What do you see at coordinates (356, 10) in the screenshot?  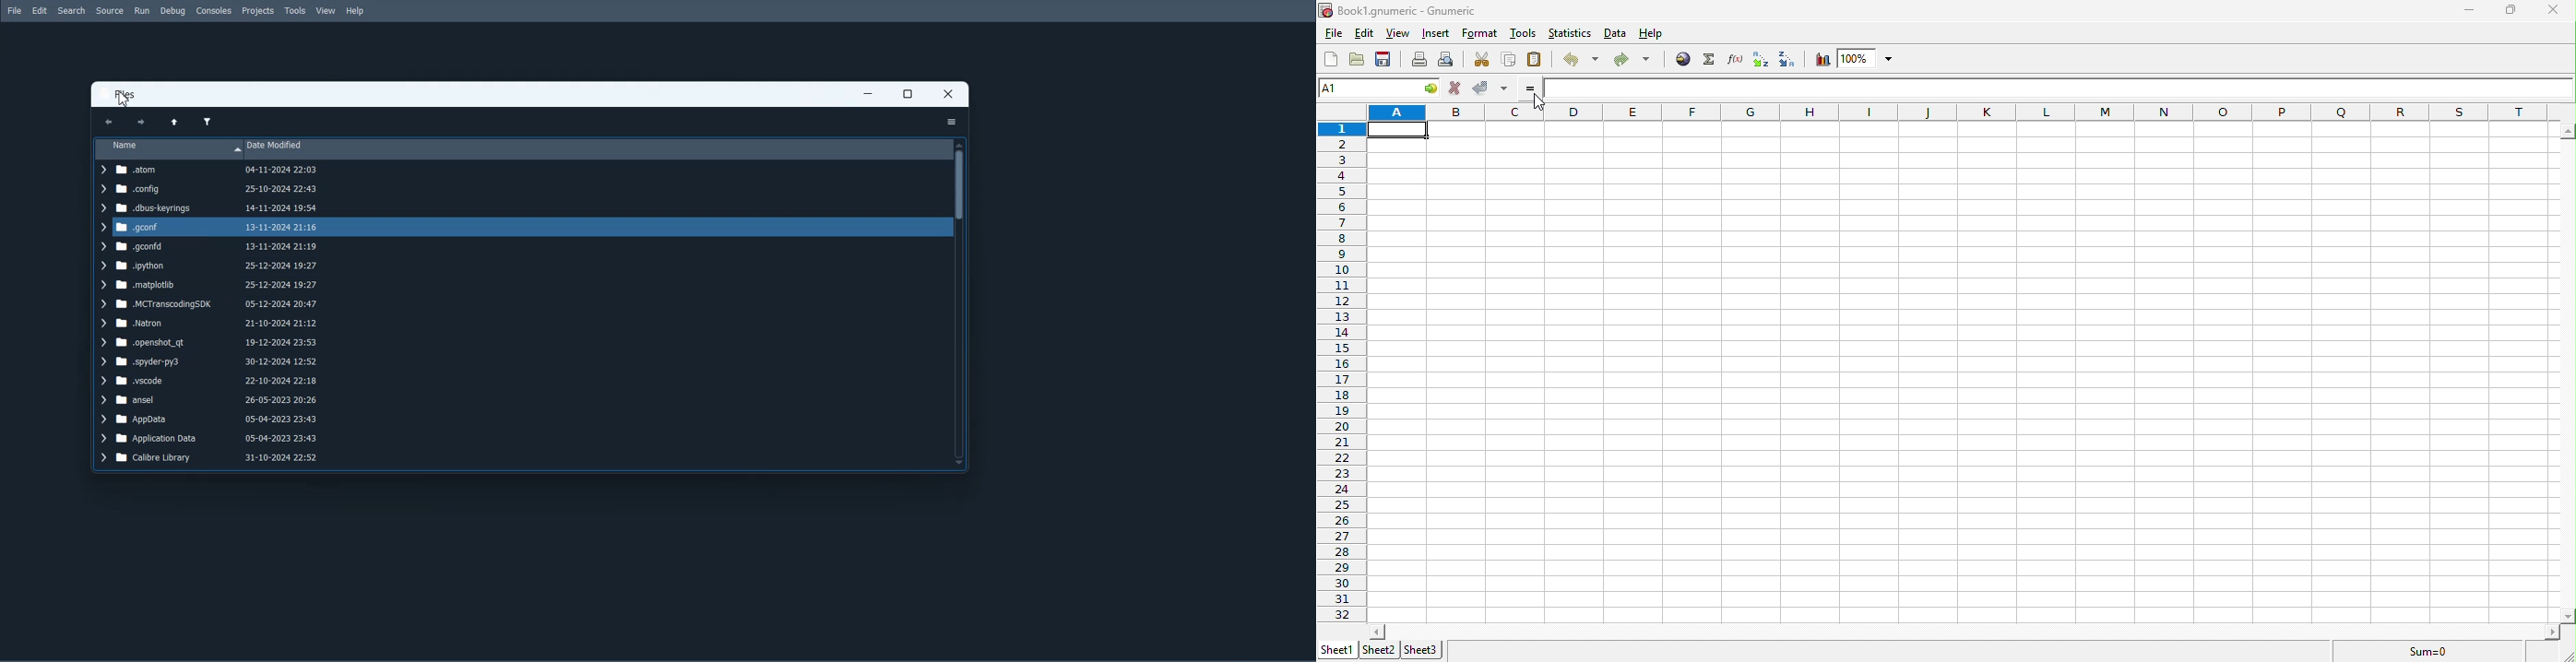 I see `Help` at bounding box center [356, 10].